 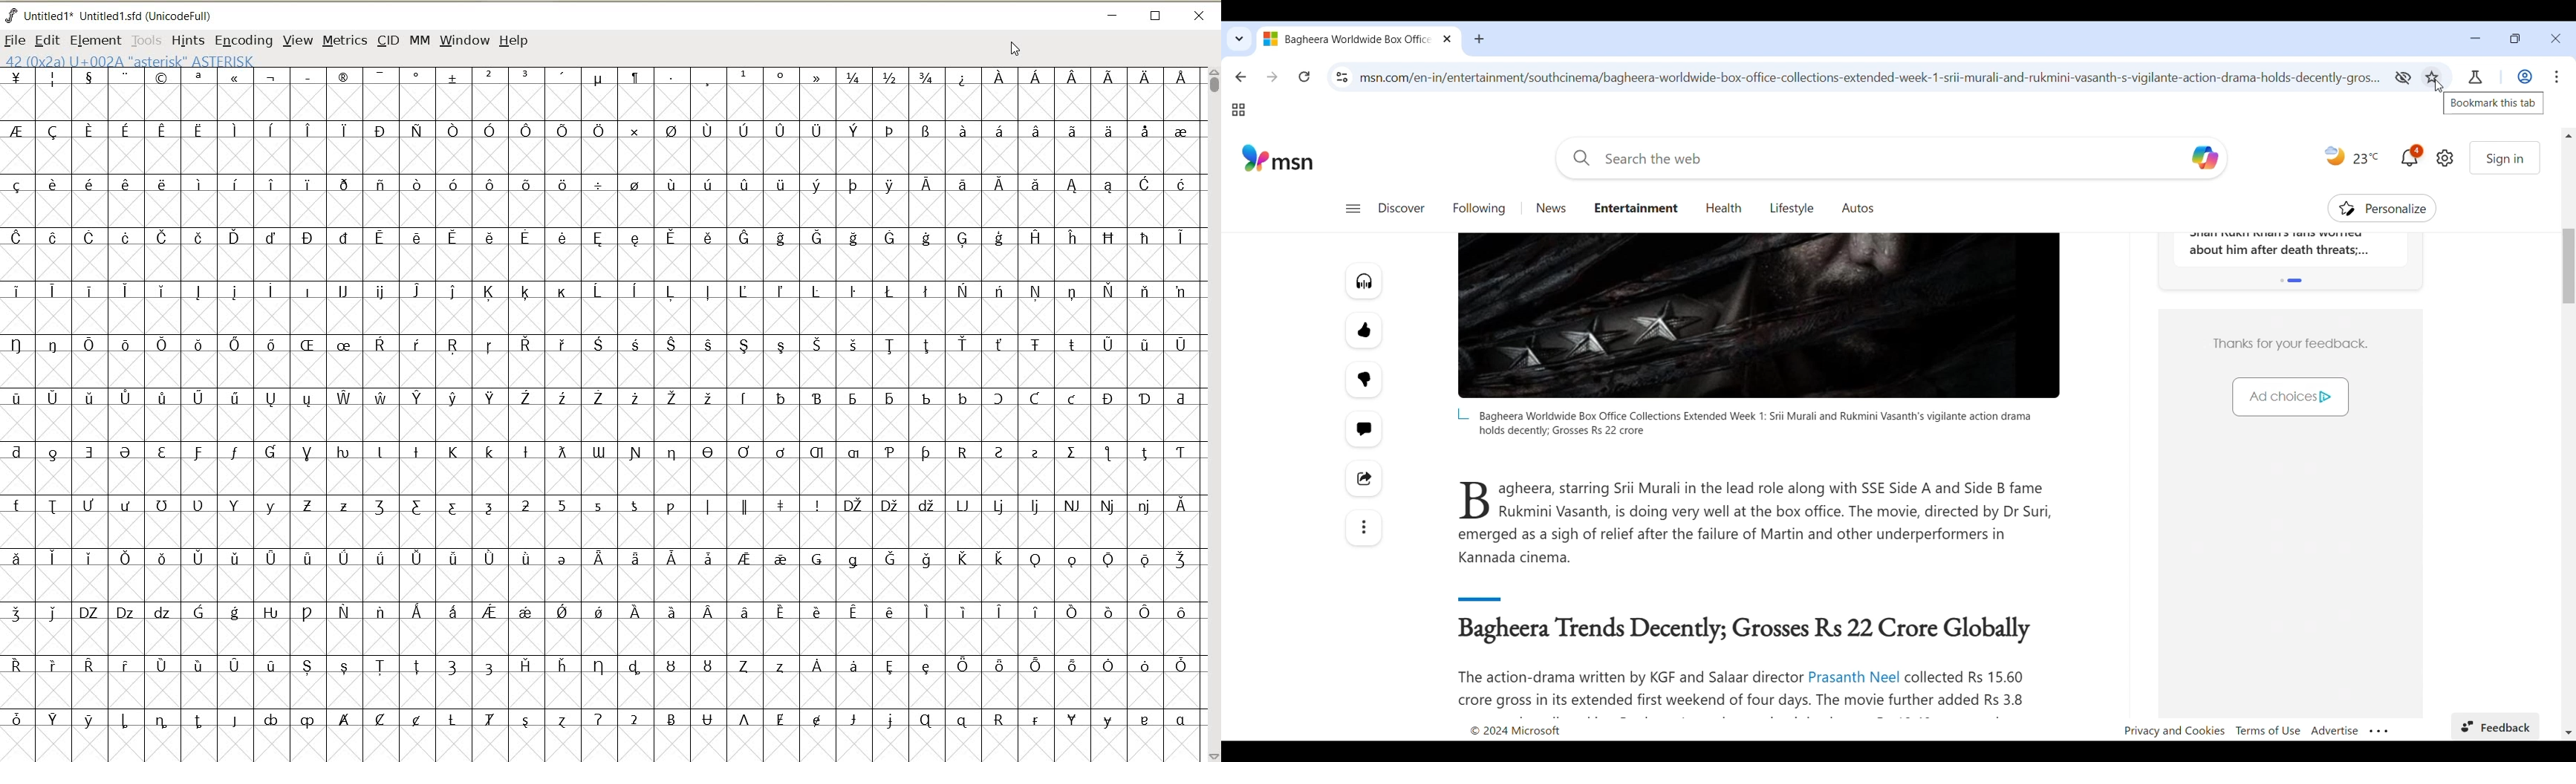 I want to click on agheera, starring Srii Murali in the lead role along with SSE Side A and Side B fame
B Rukmini Vasanth, is doing very well at the box office. The movie, directed by Dr Suri,
emerged as a sigh of relief after the failure of Martin and other underperformers in
Kannada cinema., so click(x=1757, y=523).